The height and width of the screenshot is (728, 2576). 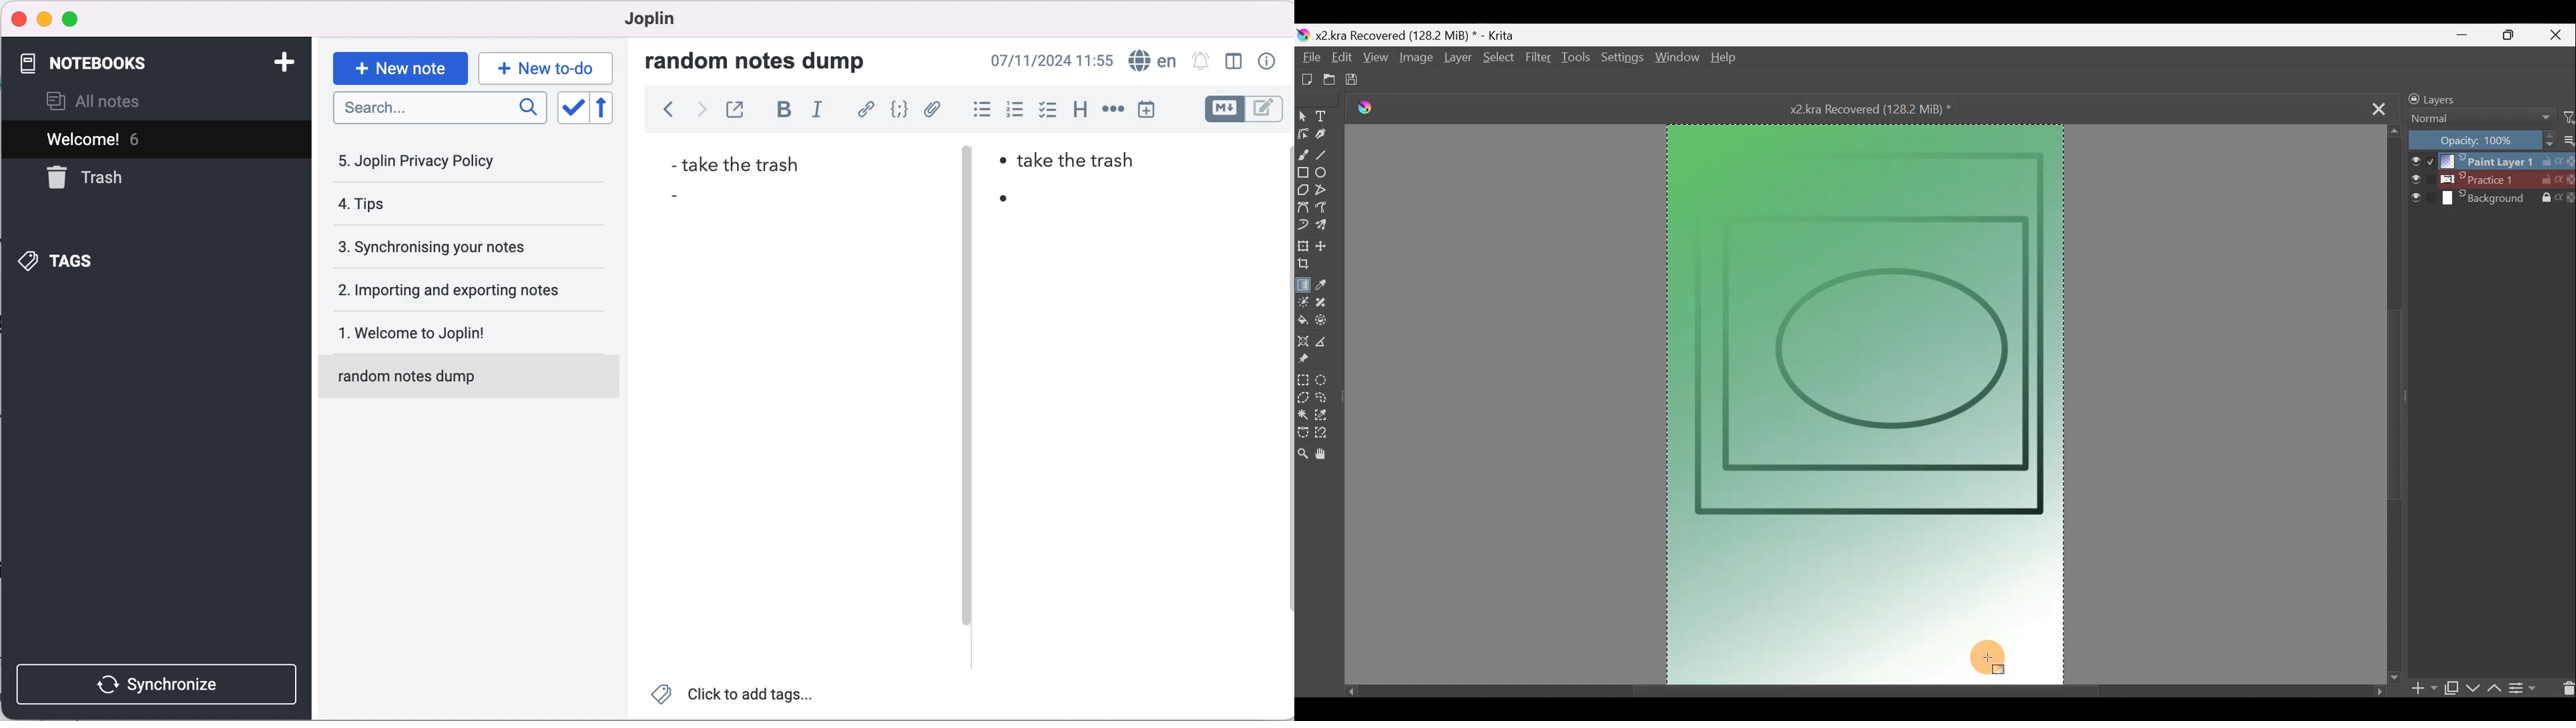 What do you see at coordinates (2491, 140) in the screenshot?
I see `Opacity level` at bounding box center [2491, 140].